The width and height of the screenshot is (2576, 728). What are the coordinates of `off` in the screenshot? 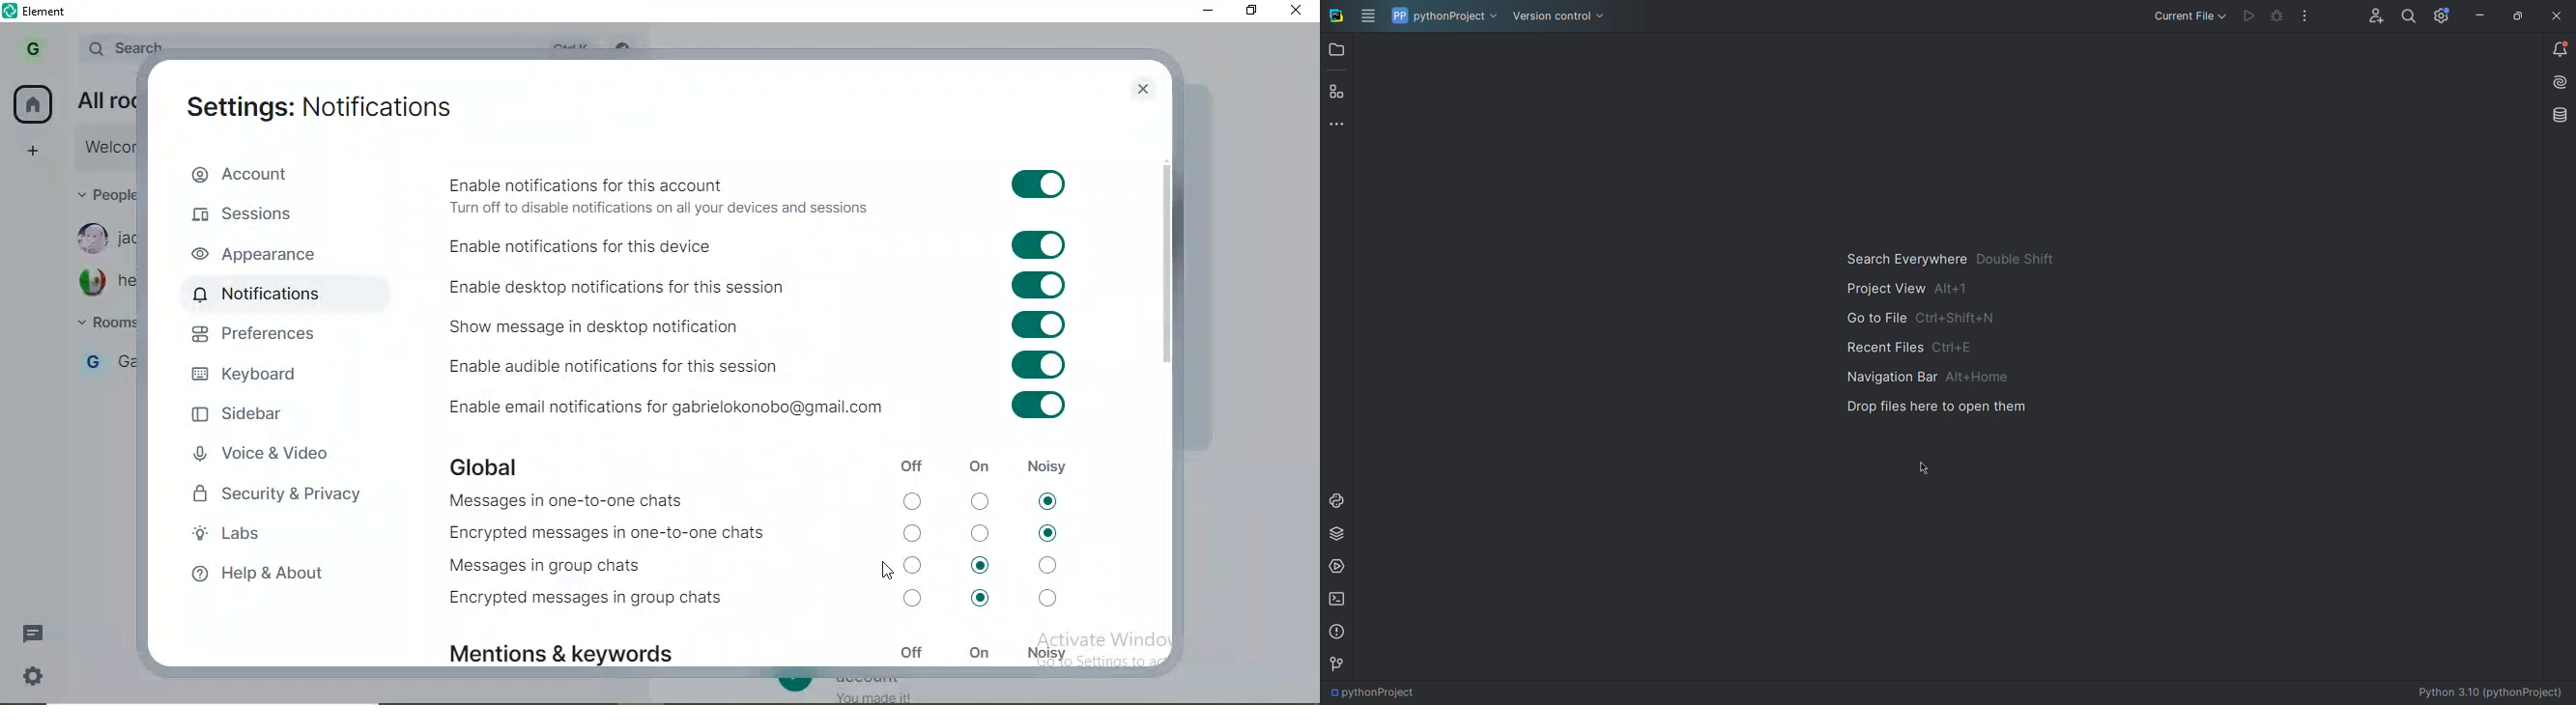 It's located at (911, 651).